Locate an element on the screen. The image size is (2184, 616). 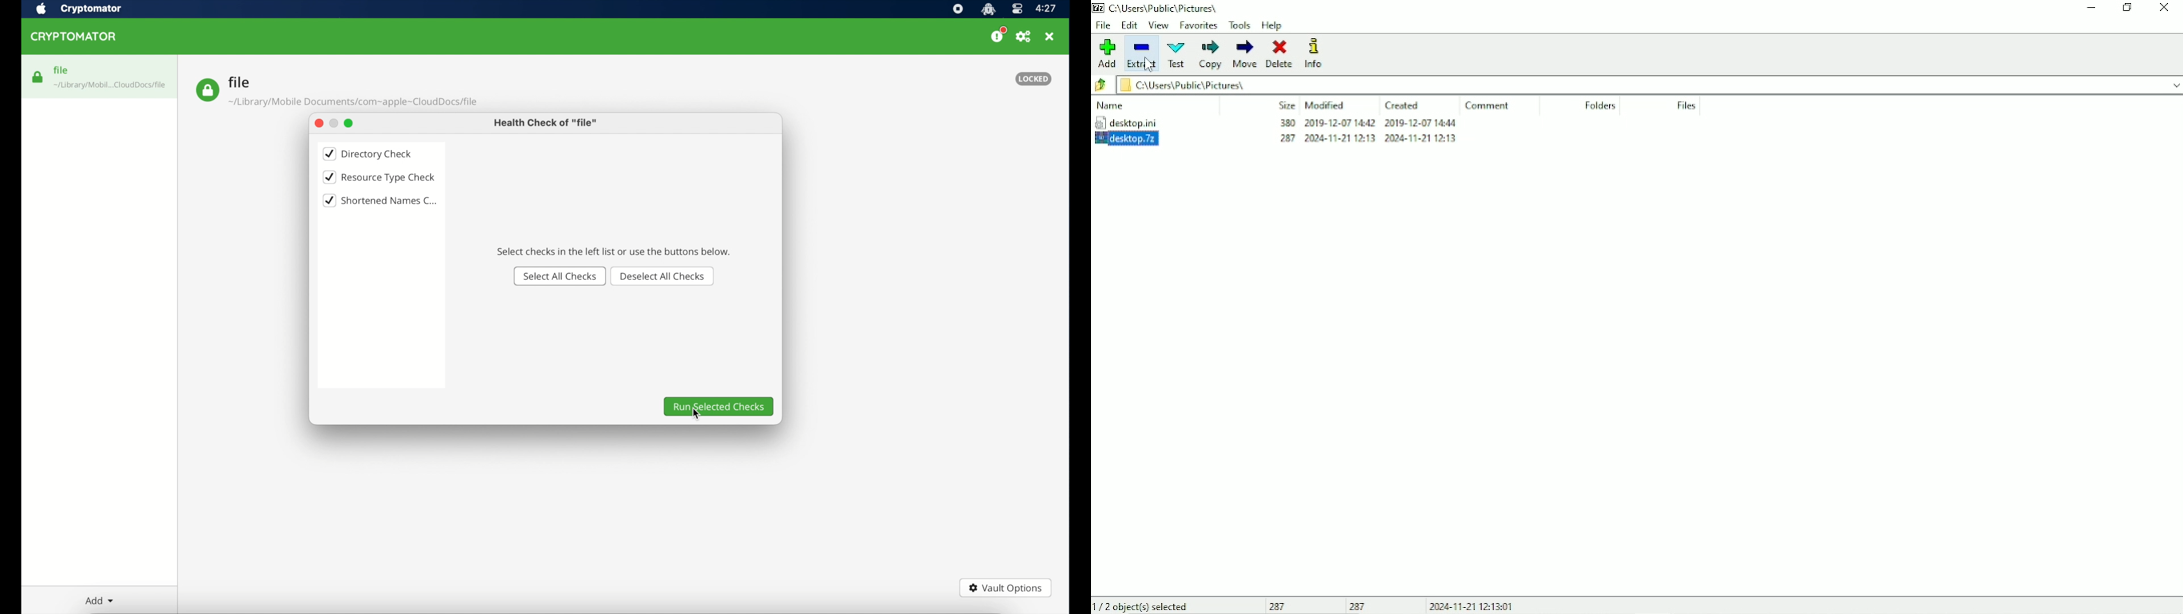
287 is located at coordinates (1358, 606).